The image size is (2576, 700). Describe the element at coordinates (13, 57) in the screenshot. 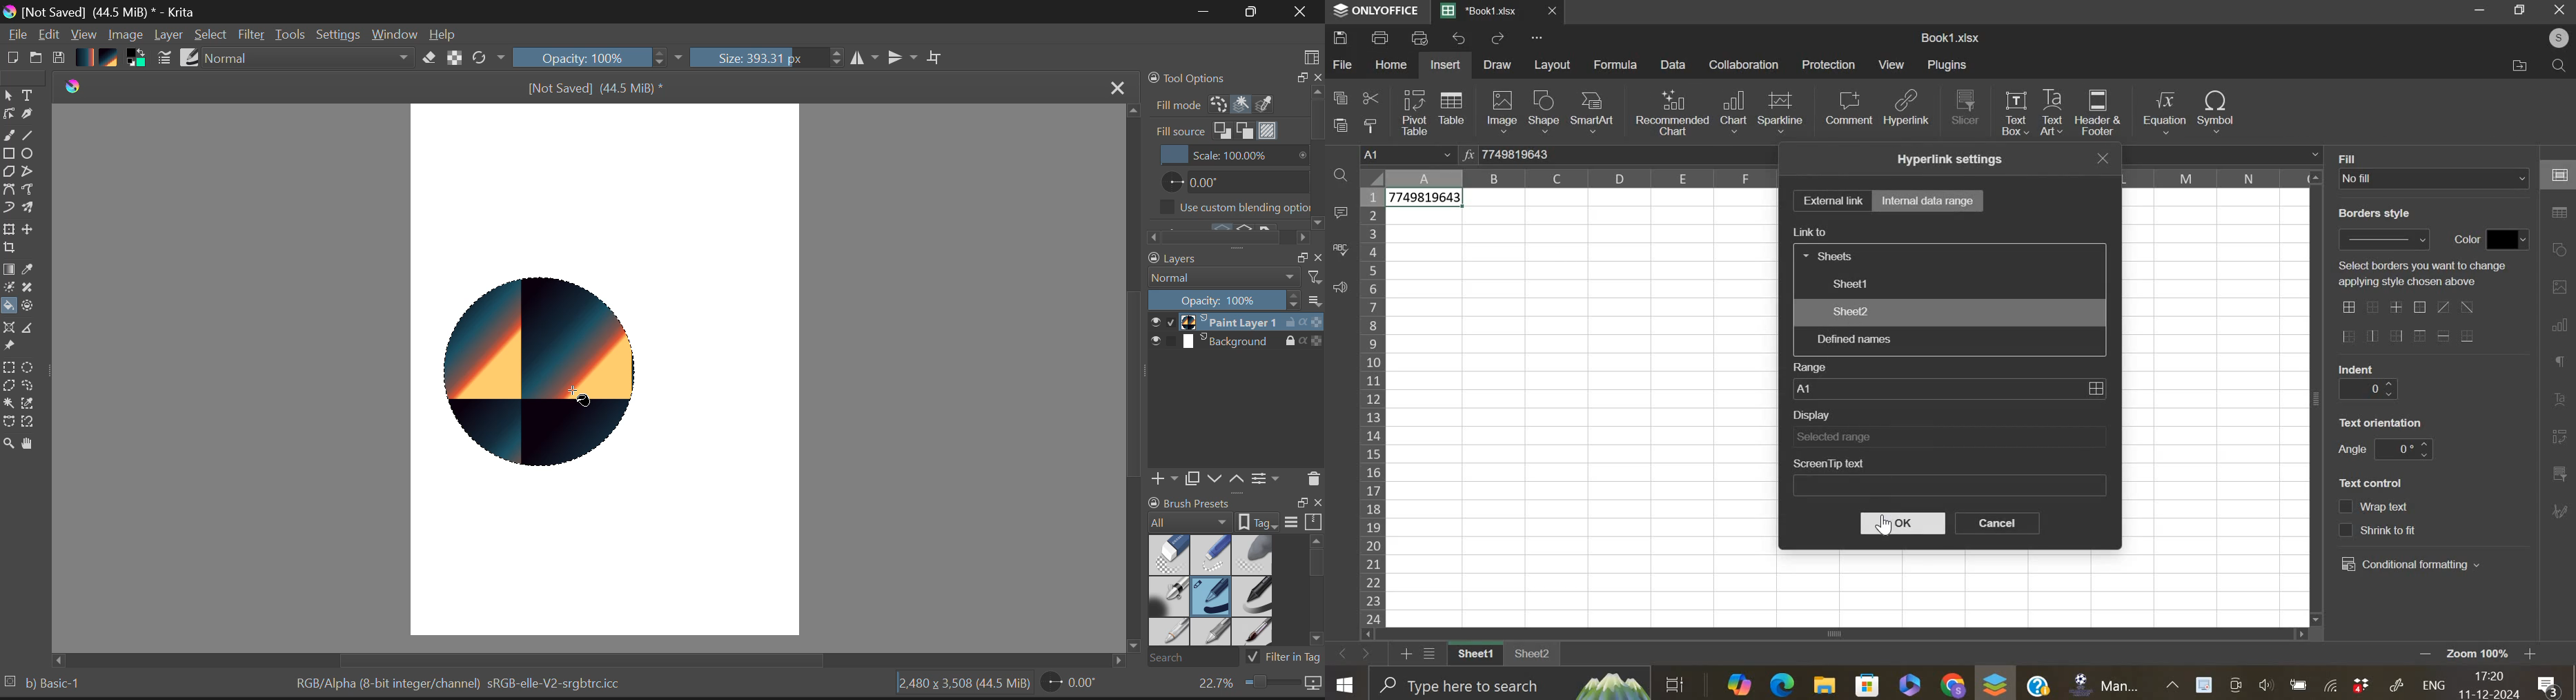

I see `New` at that location.